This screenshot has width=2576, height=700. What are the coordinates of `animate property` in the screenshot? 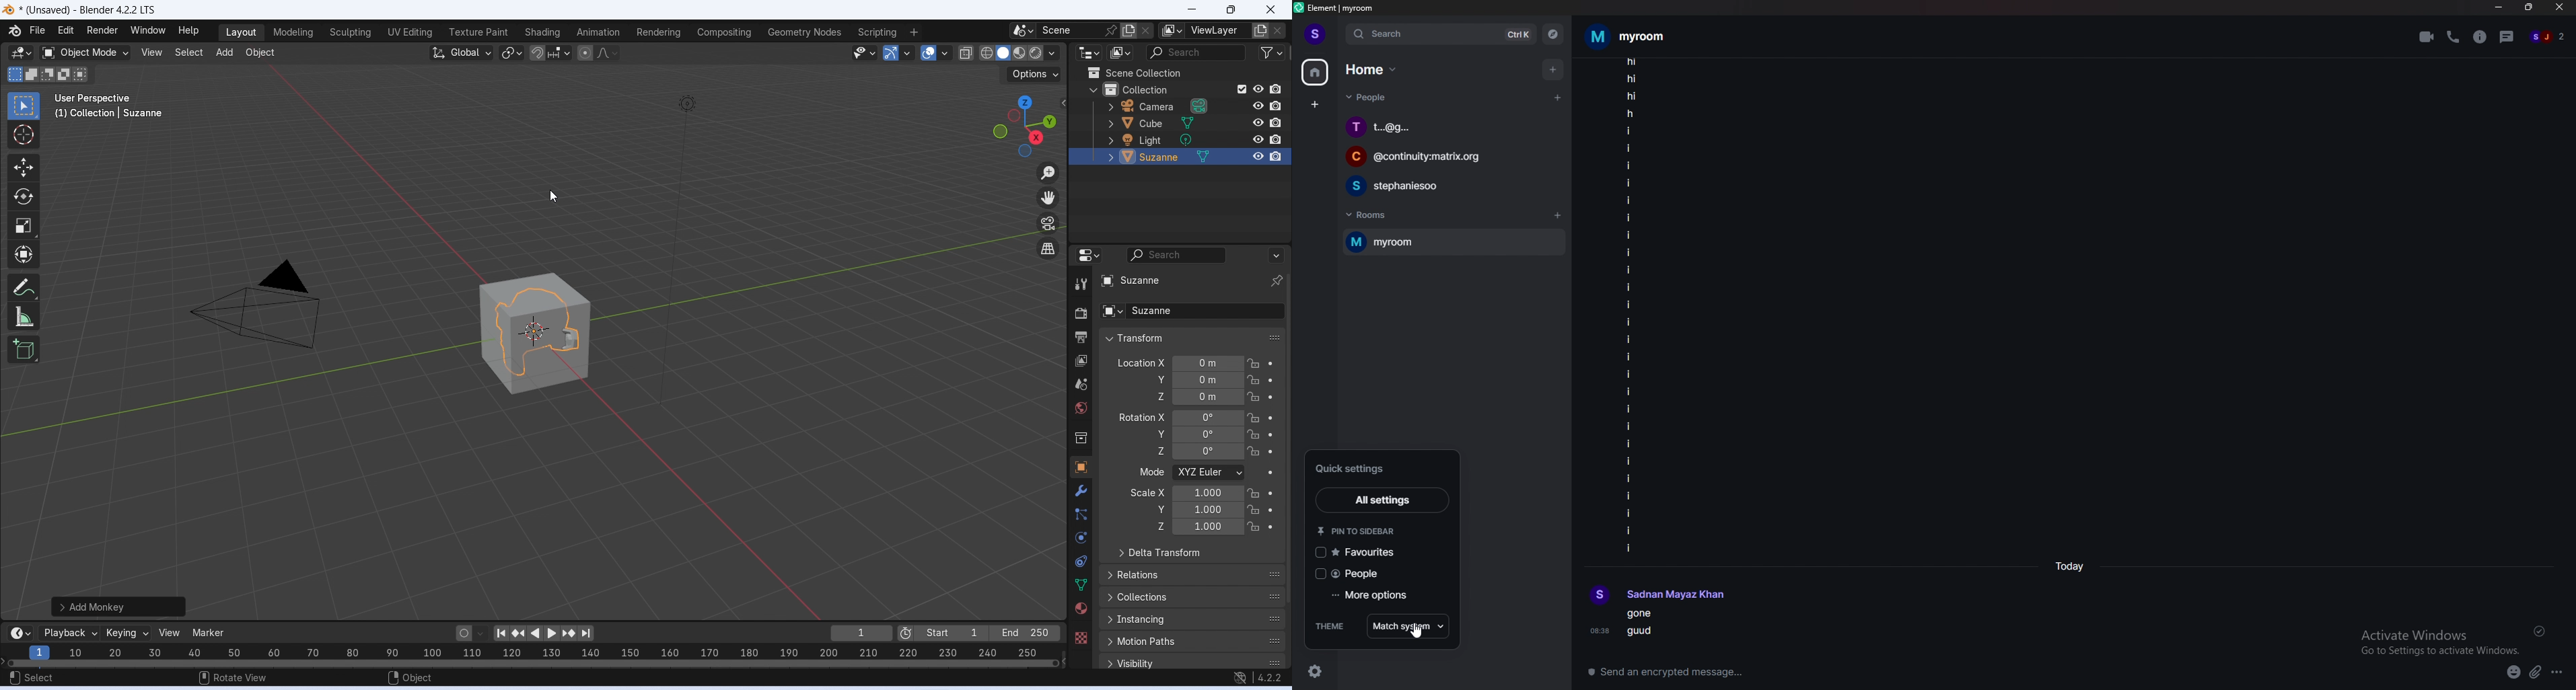 It's located at (1271, 397).